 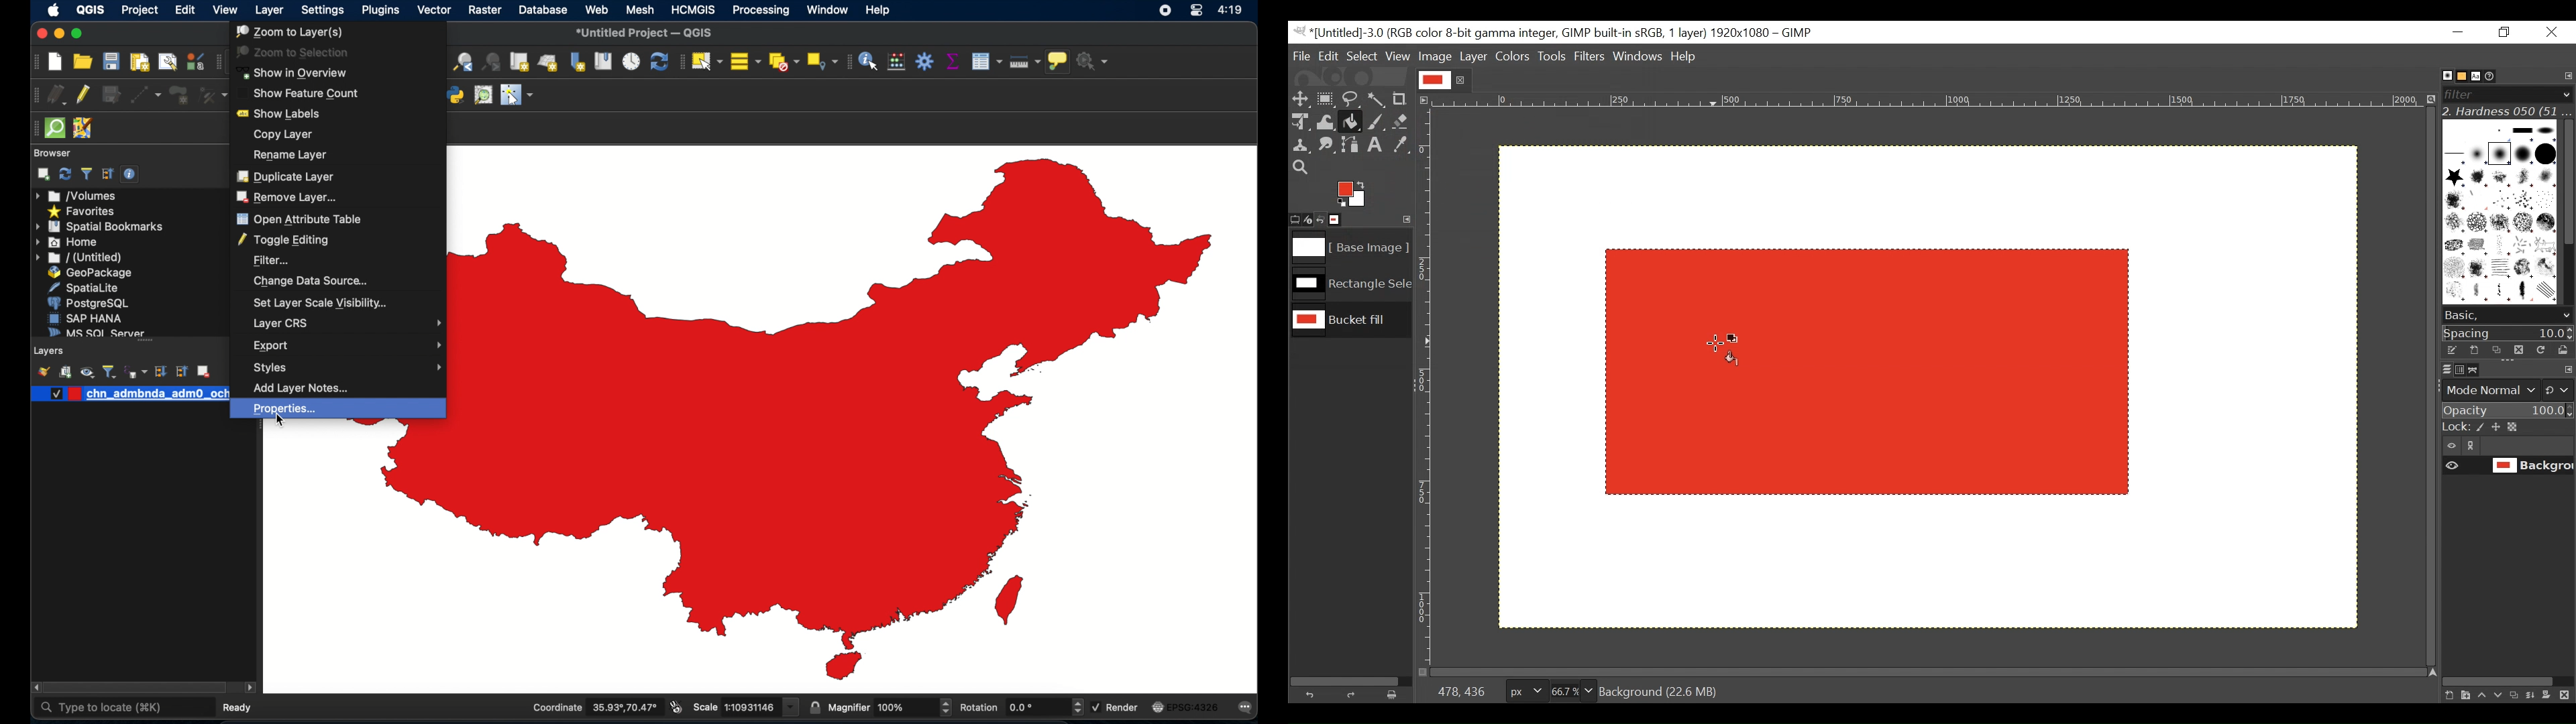 I want to click on deselect all features, so click(x=782, y=62).